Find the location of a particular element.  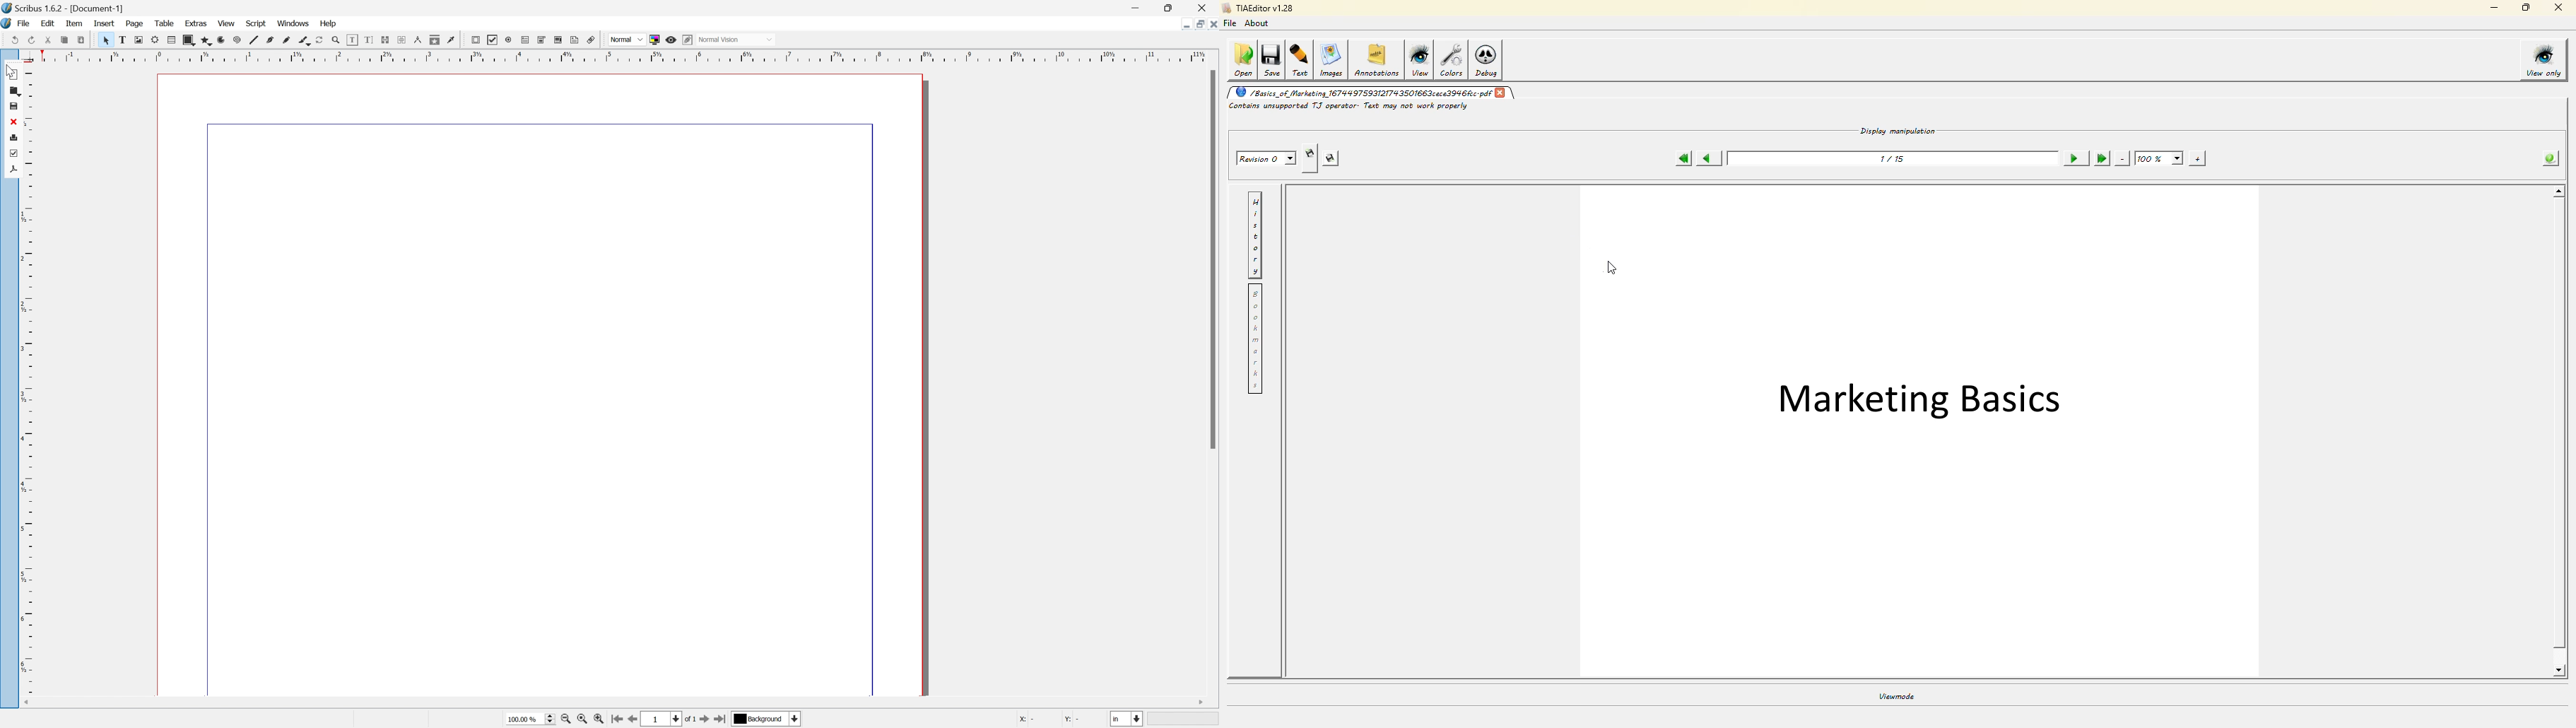

zoom in is located at coordinates (598, 720).